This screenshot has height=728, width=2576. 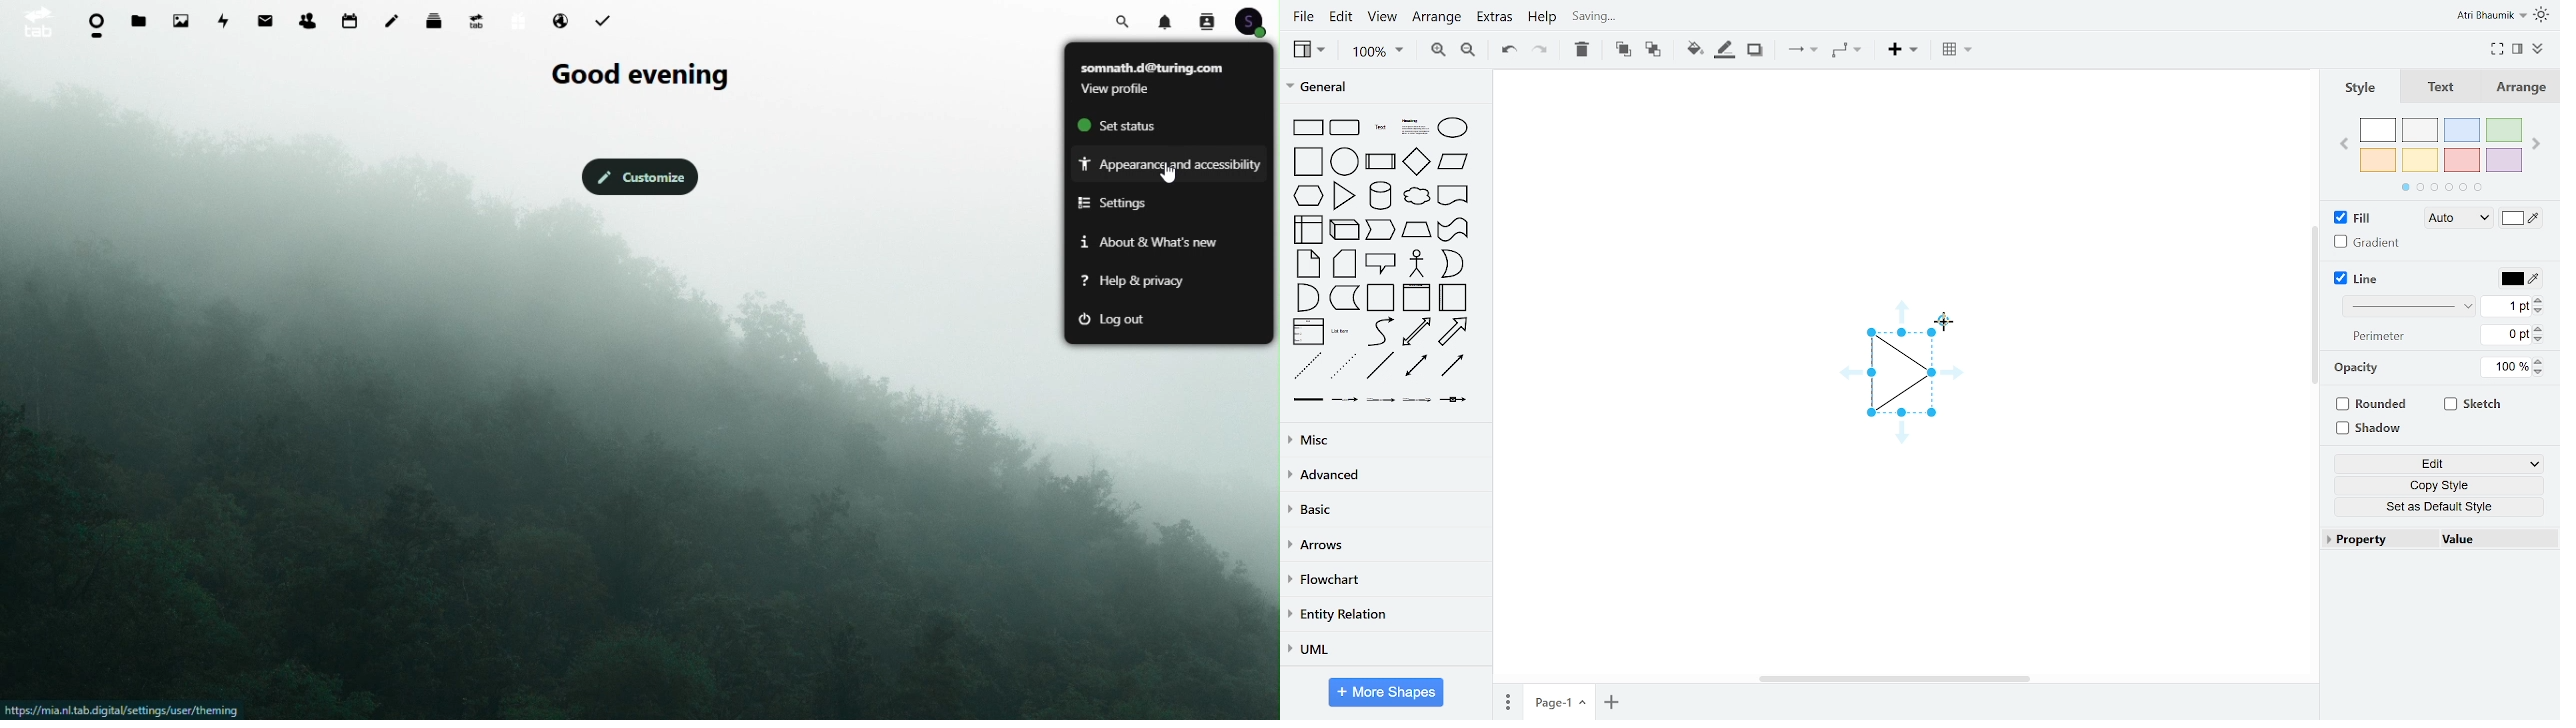 What do you see at coordinates (94, 25) in the screenshot?
I see `dashboard` at bounding box center [94, 25].